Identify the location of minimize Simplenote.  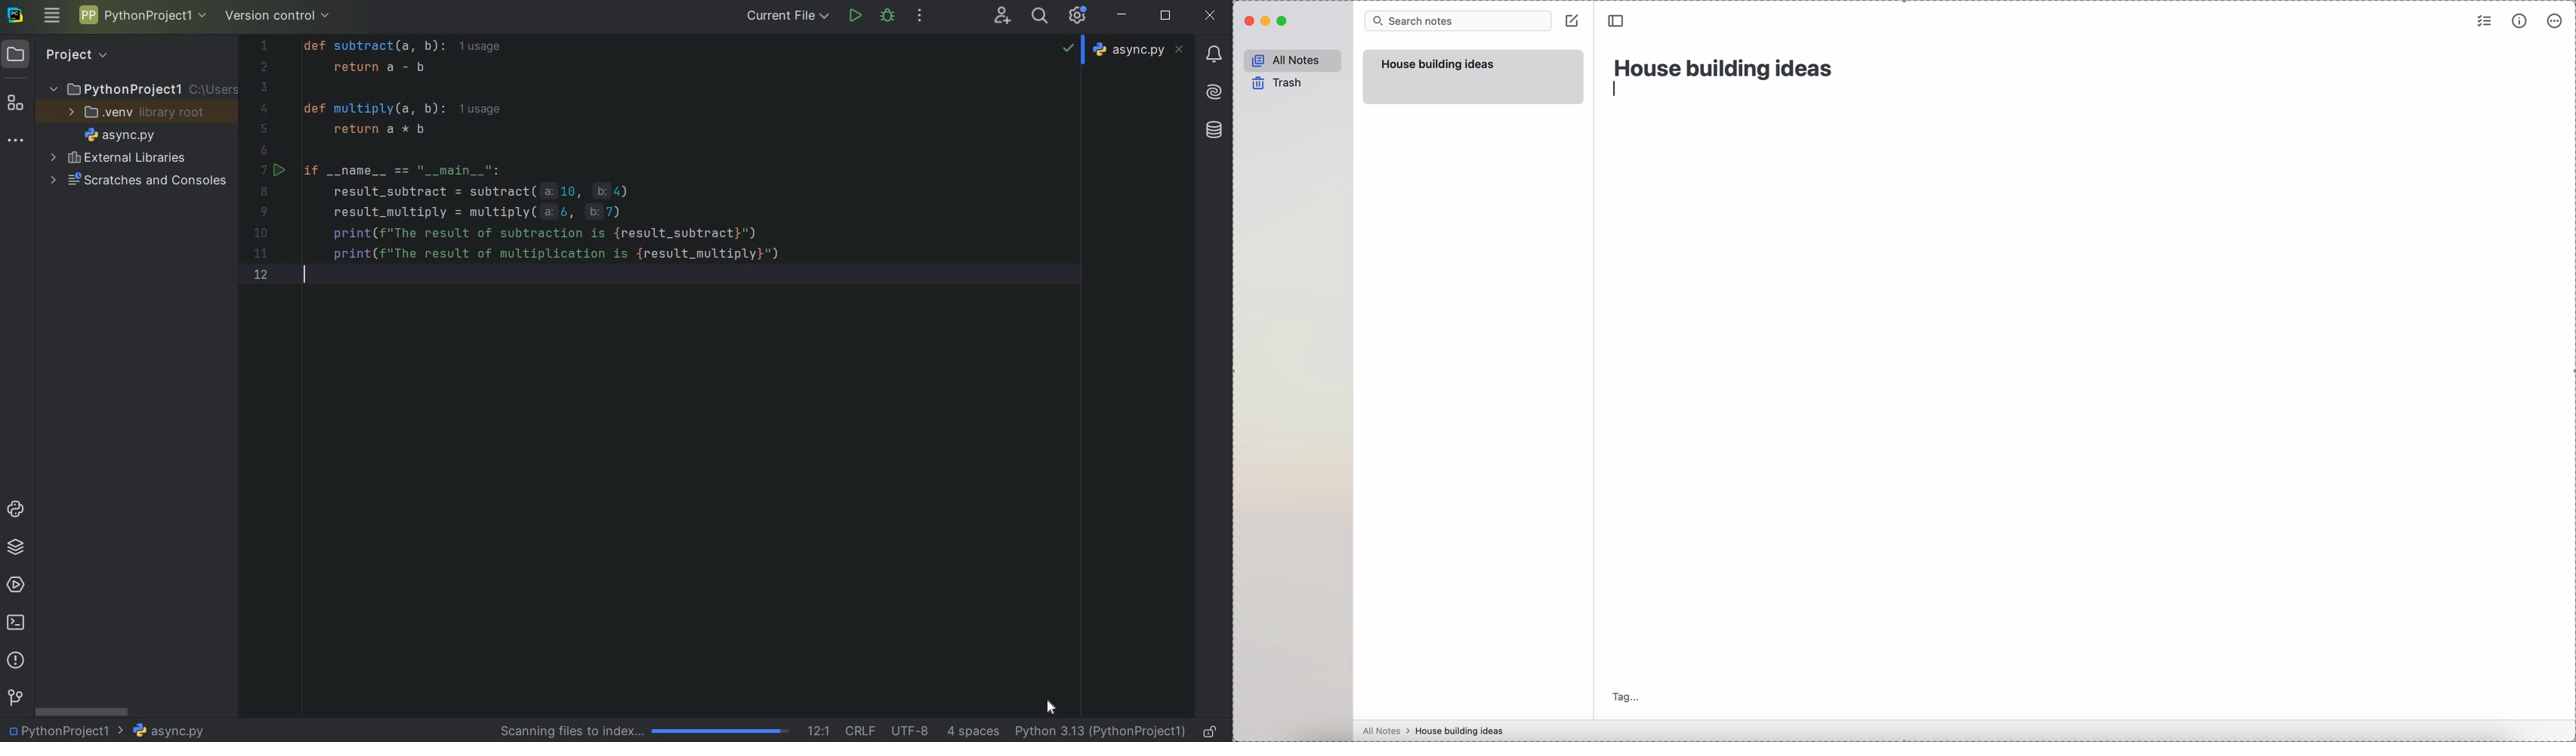
(1267, 22).